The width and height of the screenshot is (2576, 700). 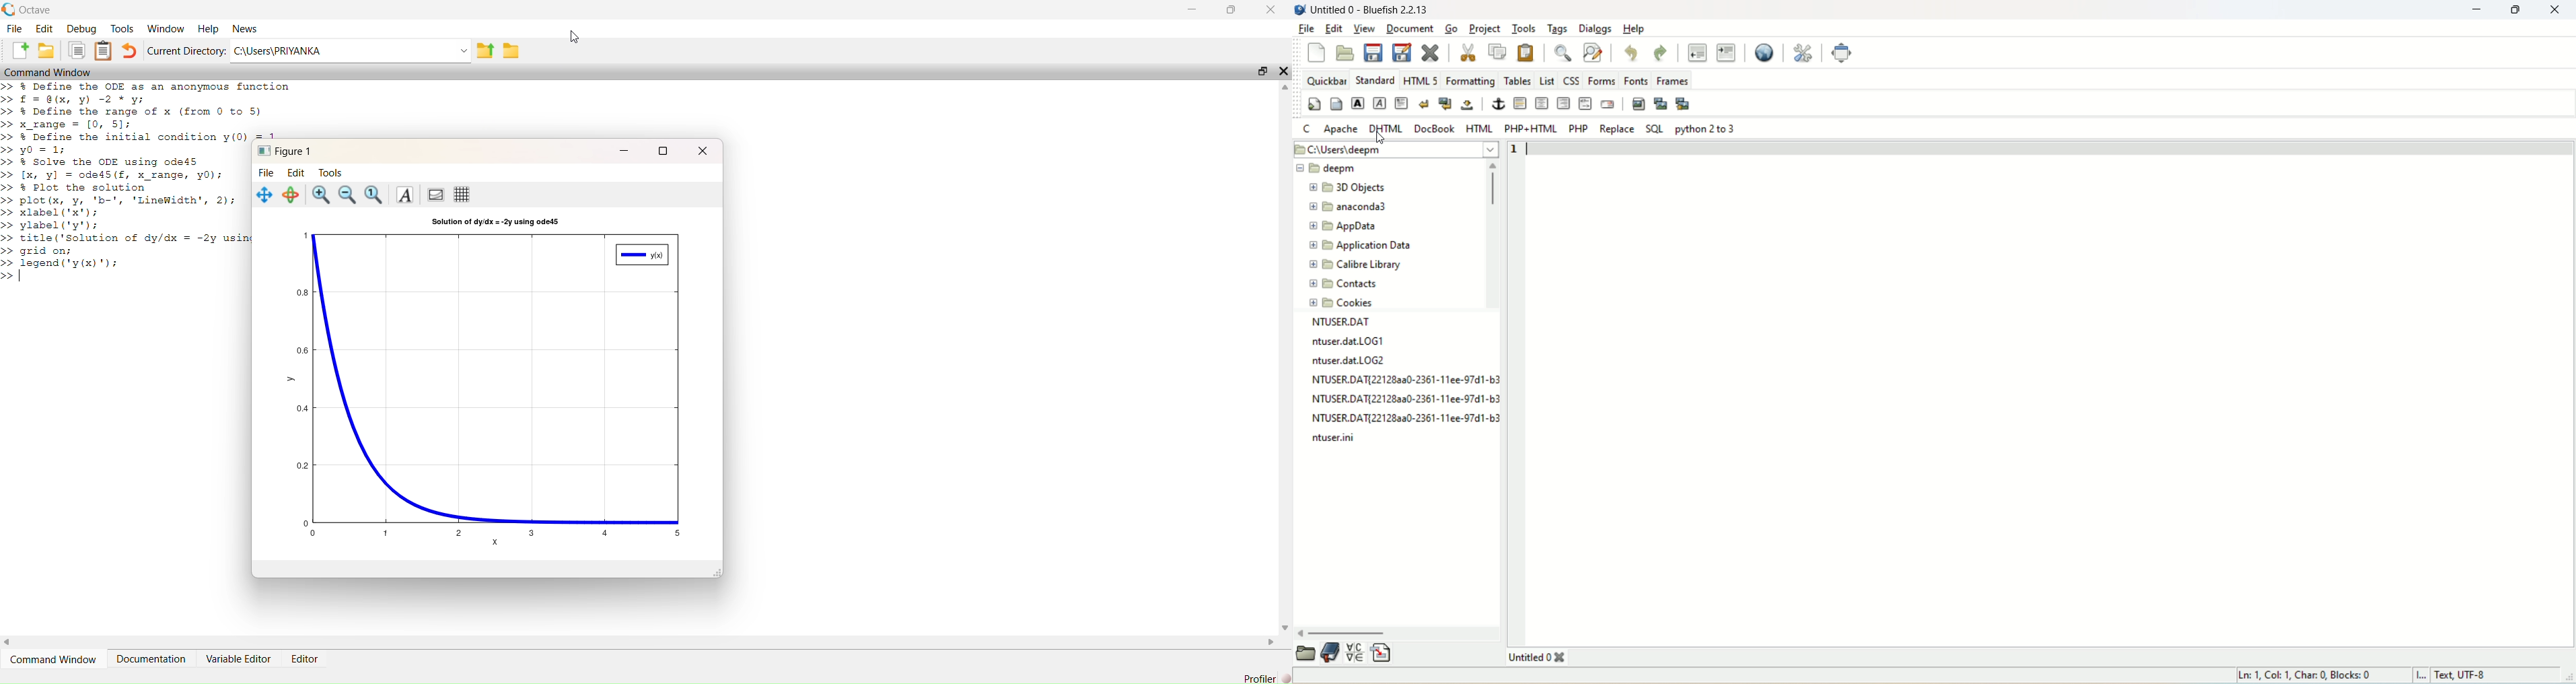 What do you see at coordinates (1602, 79) in the screenshot?
I see `forms` at bounding box center [1602, 79].